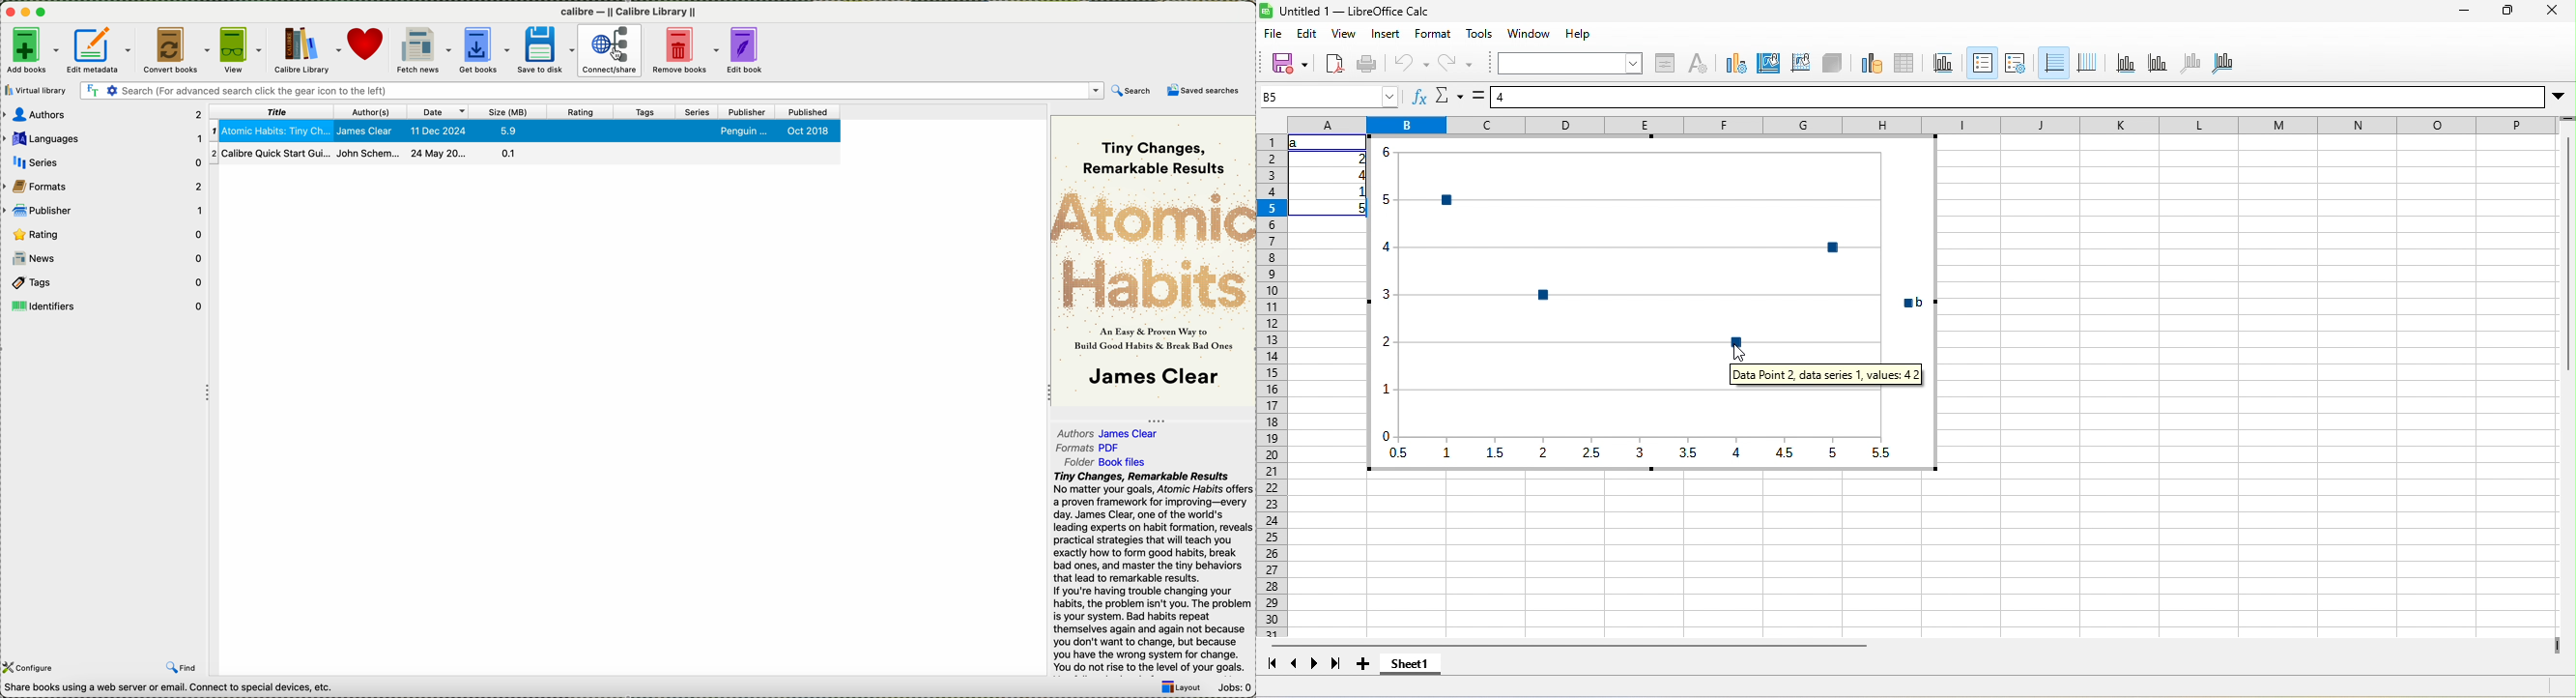  What do you see at coordinates (1344, 34) in the screenshot?
I see `view` at bounding box center [1344, 34].